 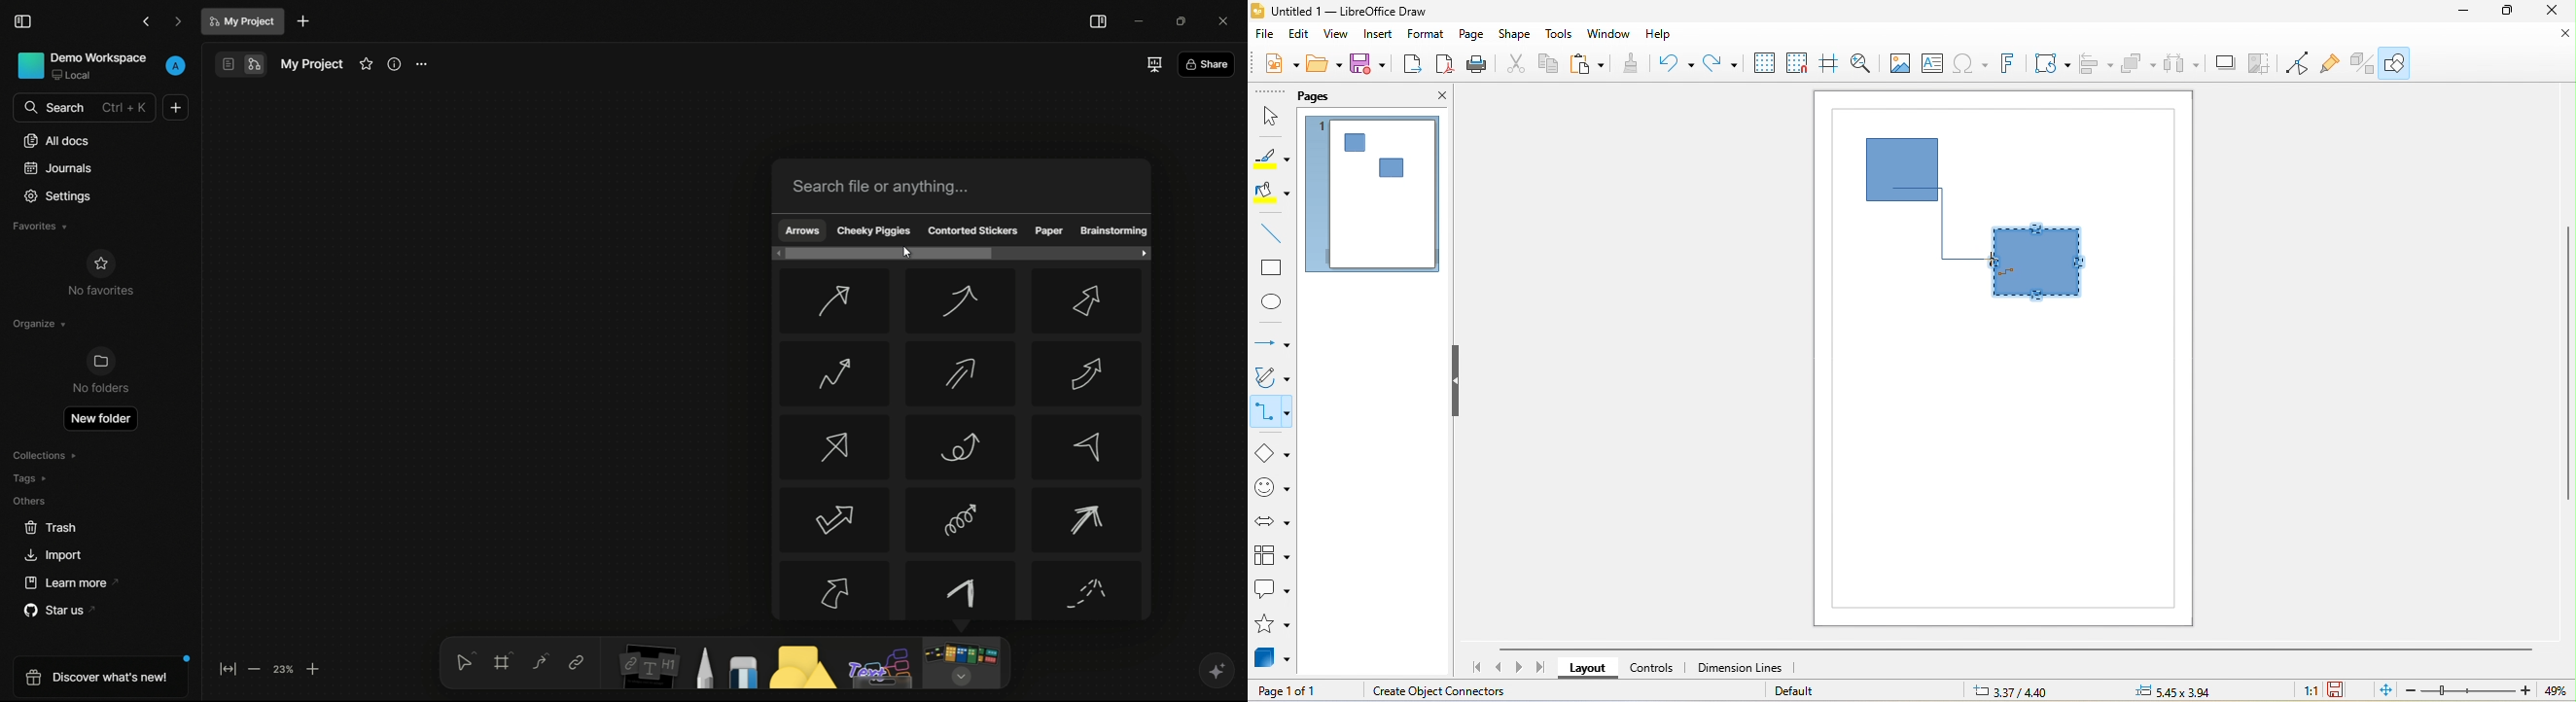 I want to click on close, so click(x=2561, y=33).